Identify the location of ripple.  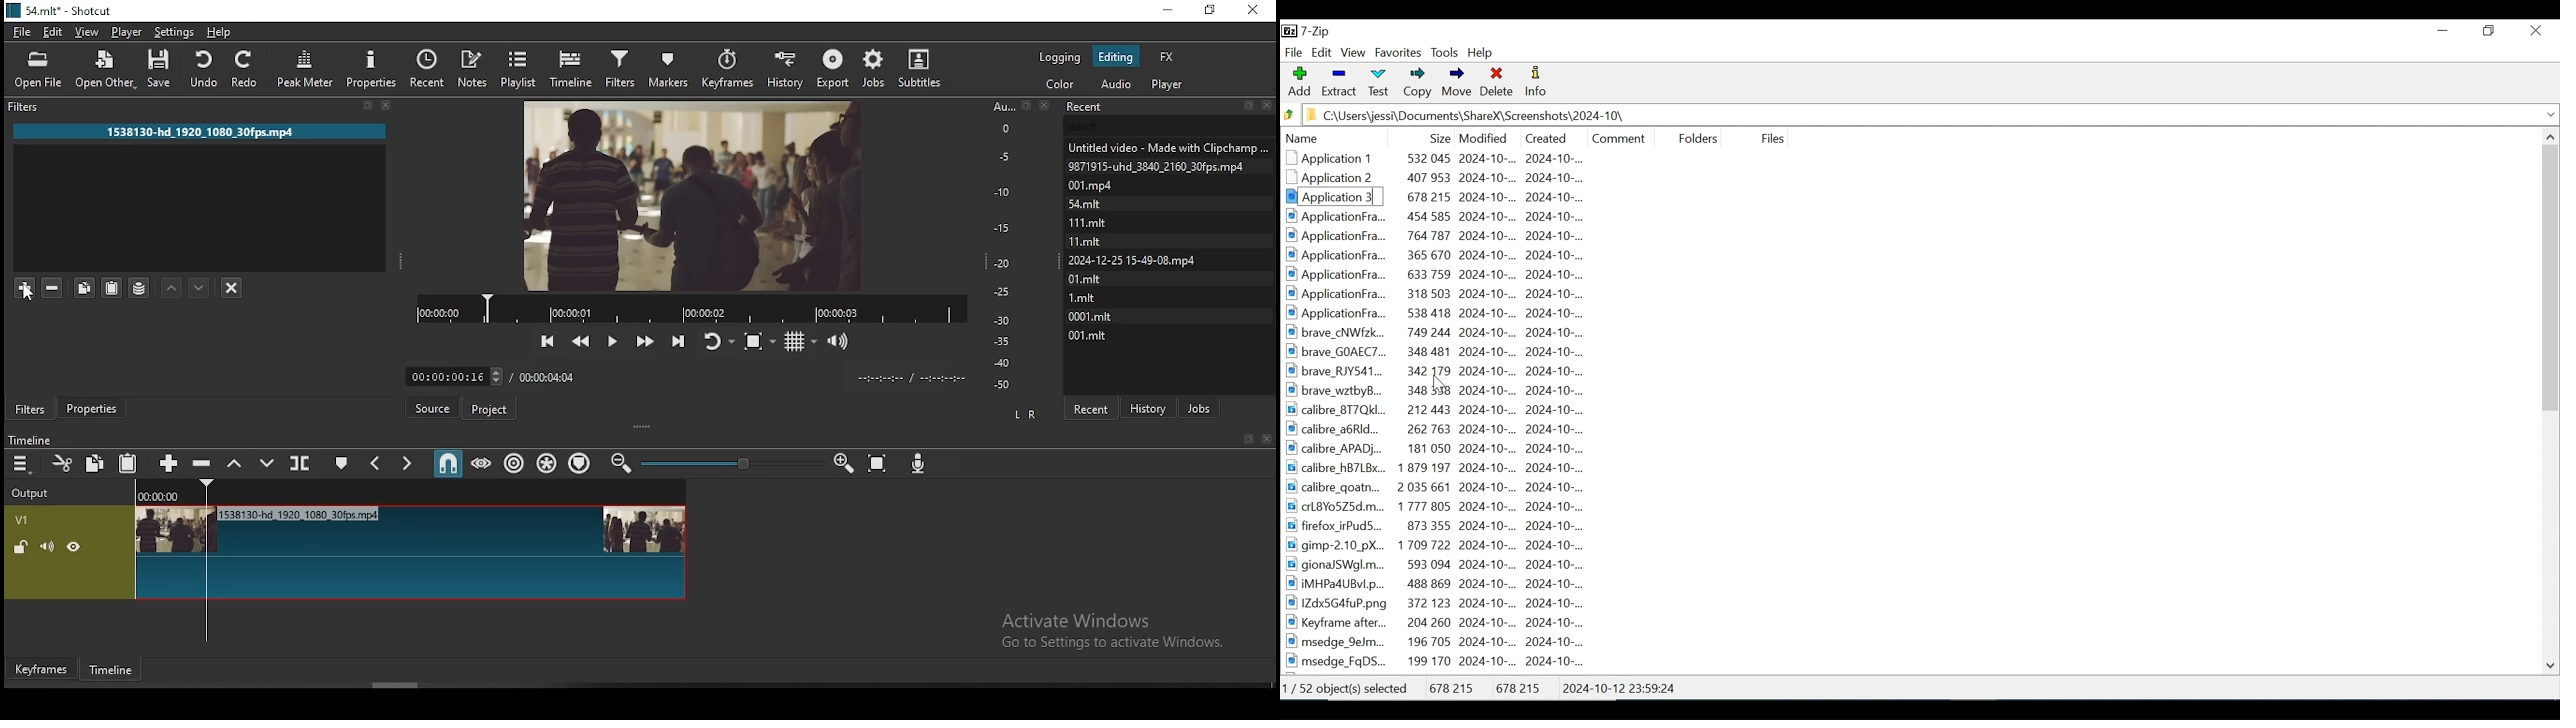
(514, 462).